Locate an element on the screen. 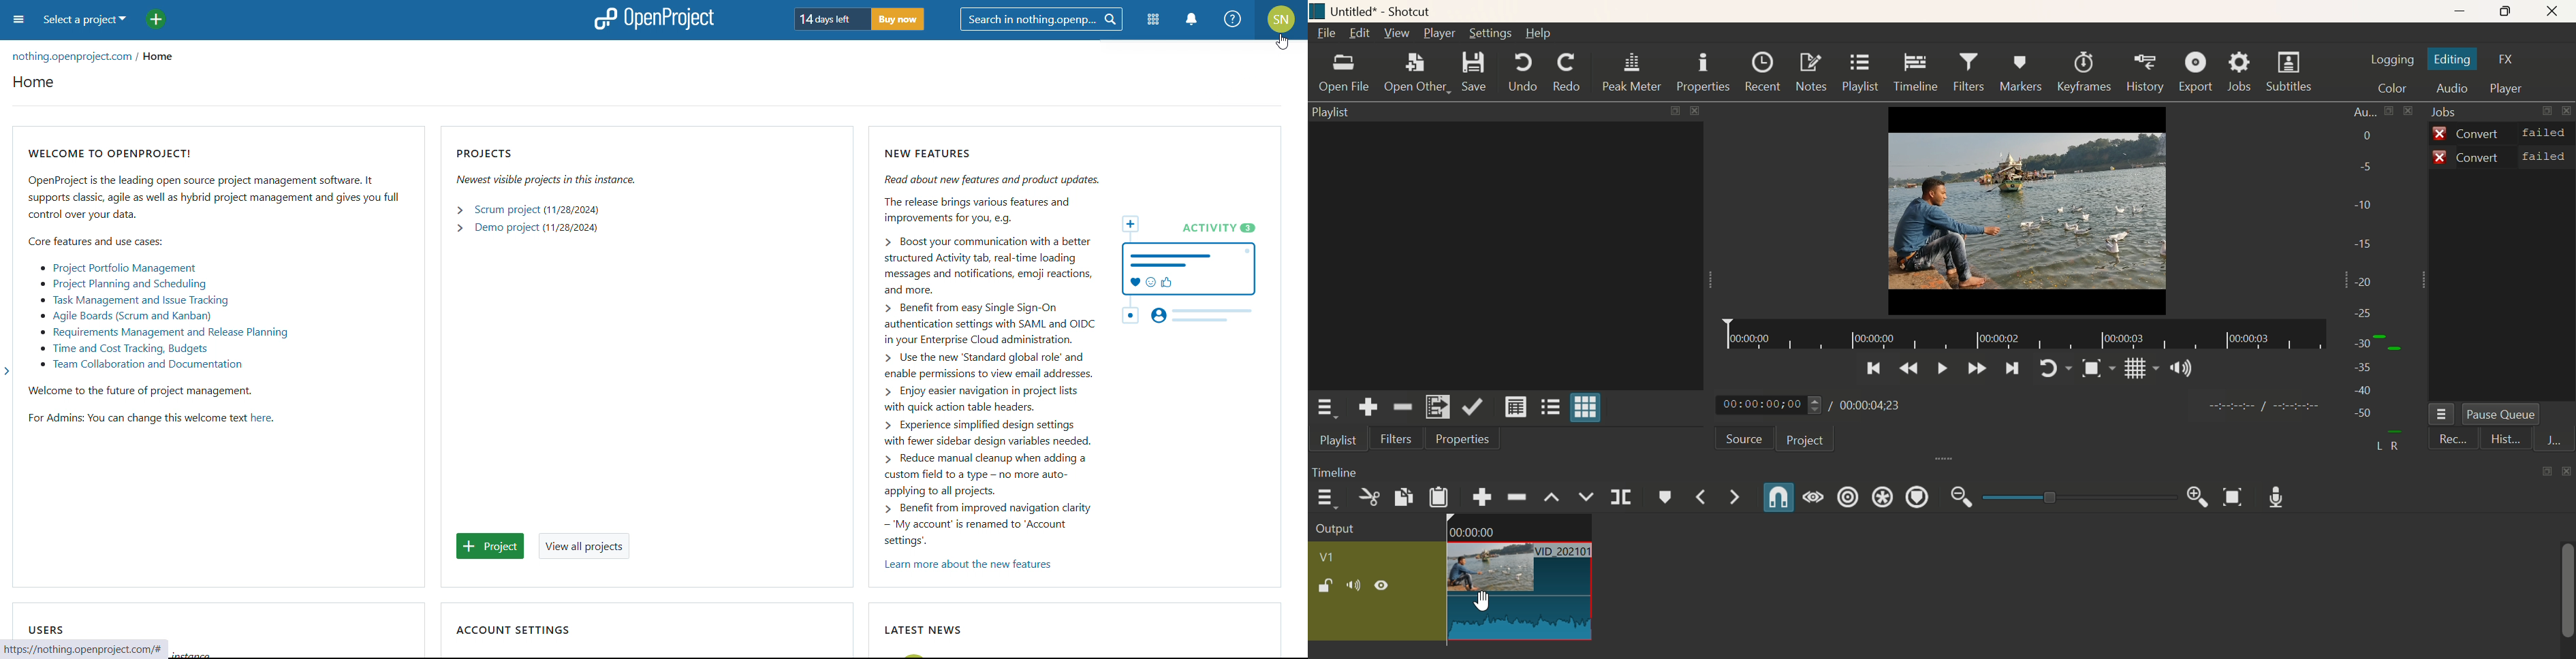 The height and width of the screenshot is (672, 2576).  is located at coordinates (1736, 499).